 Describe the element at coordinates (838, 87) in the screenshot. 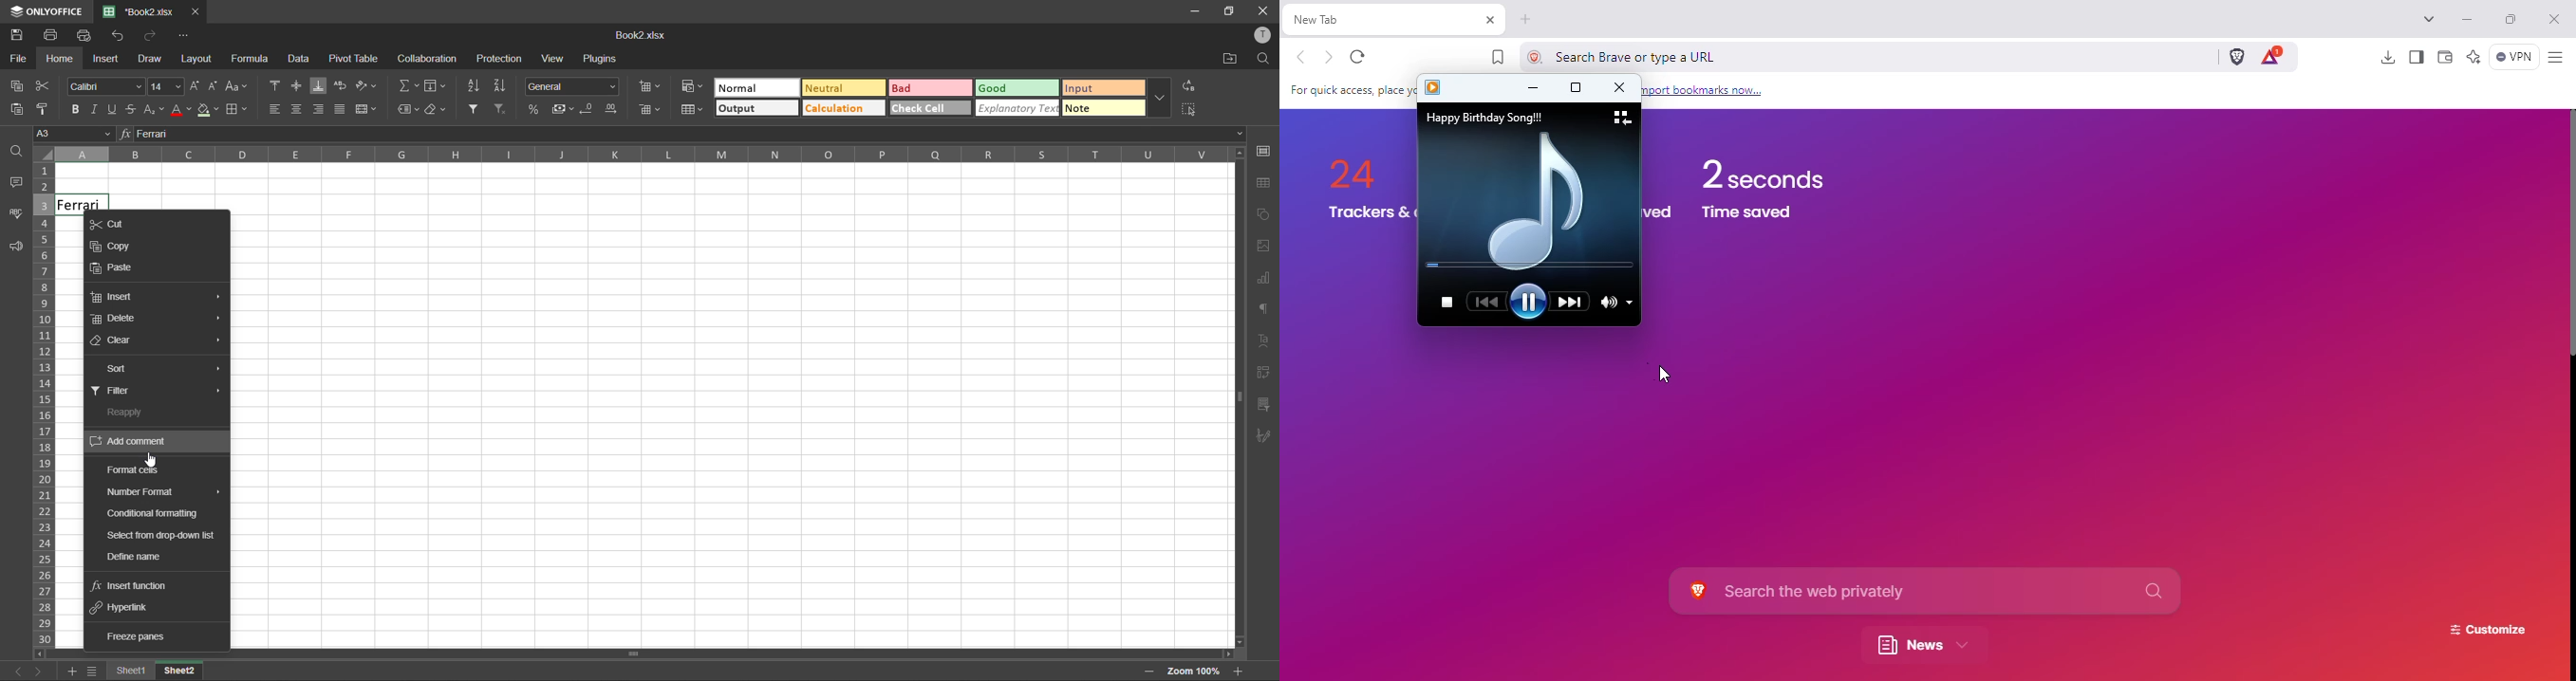

I see `neutral` at that location.